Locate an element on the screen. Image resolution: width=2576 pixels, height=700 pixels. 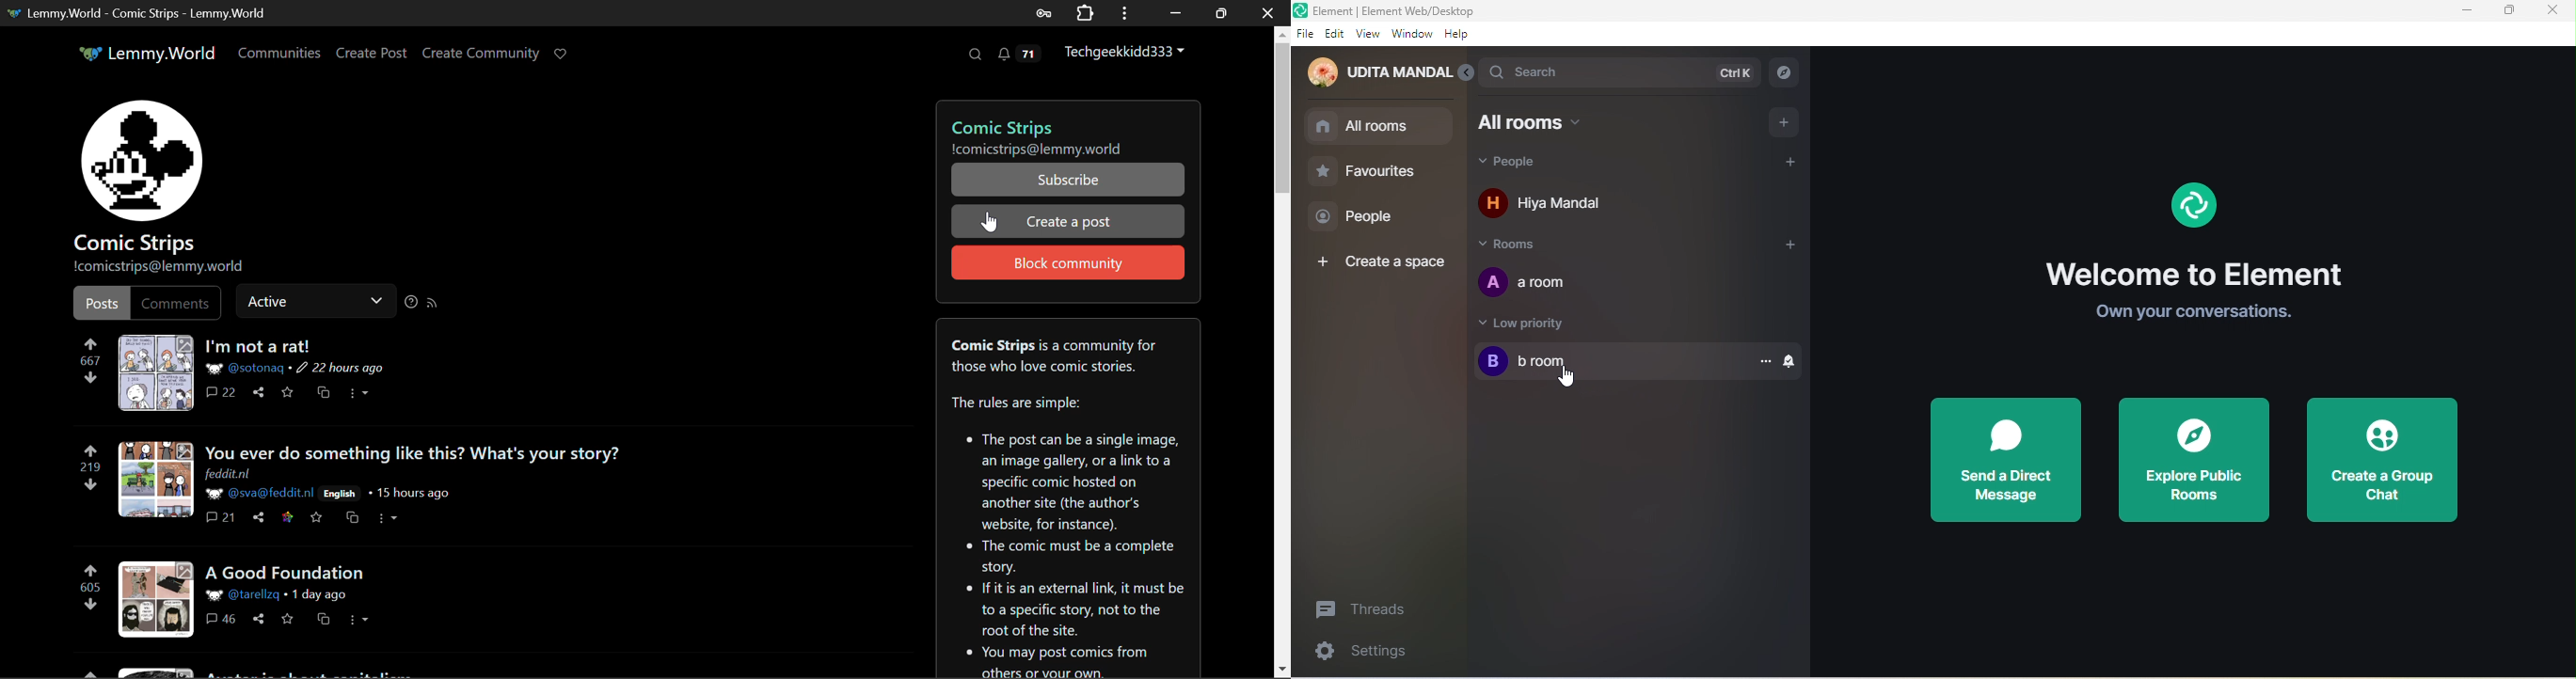
Create Post is located at coordinates (371, 54).